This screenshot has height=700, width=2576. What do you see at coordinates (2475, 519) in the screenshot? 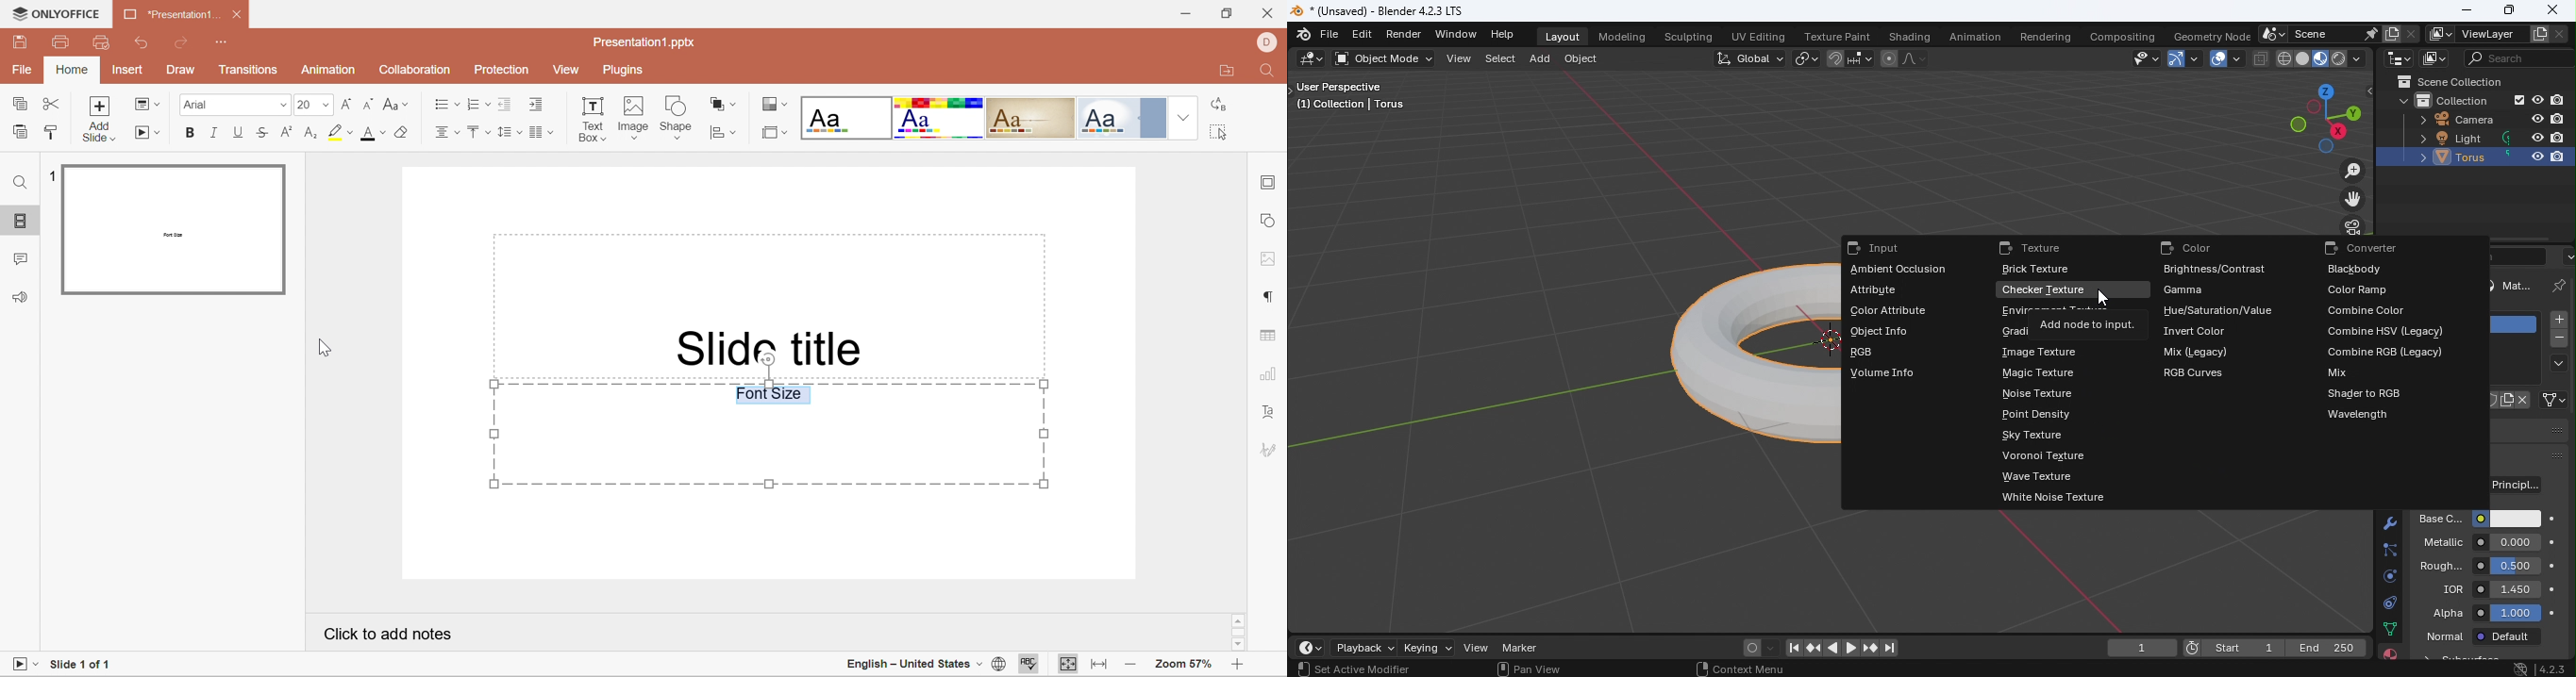
I see `Base color` at bounding box center [2475, 519].